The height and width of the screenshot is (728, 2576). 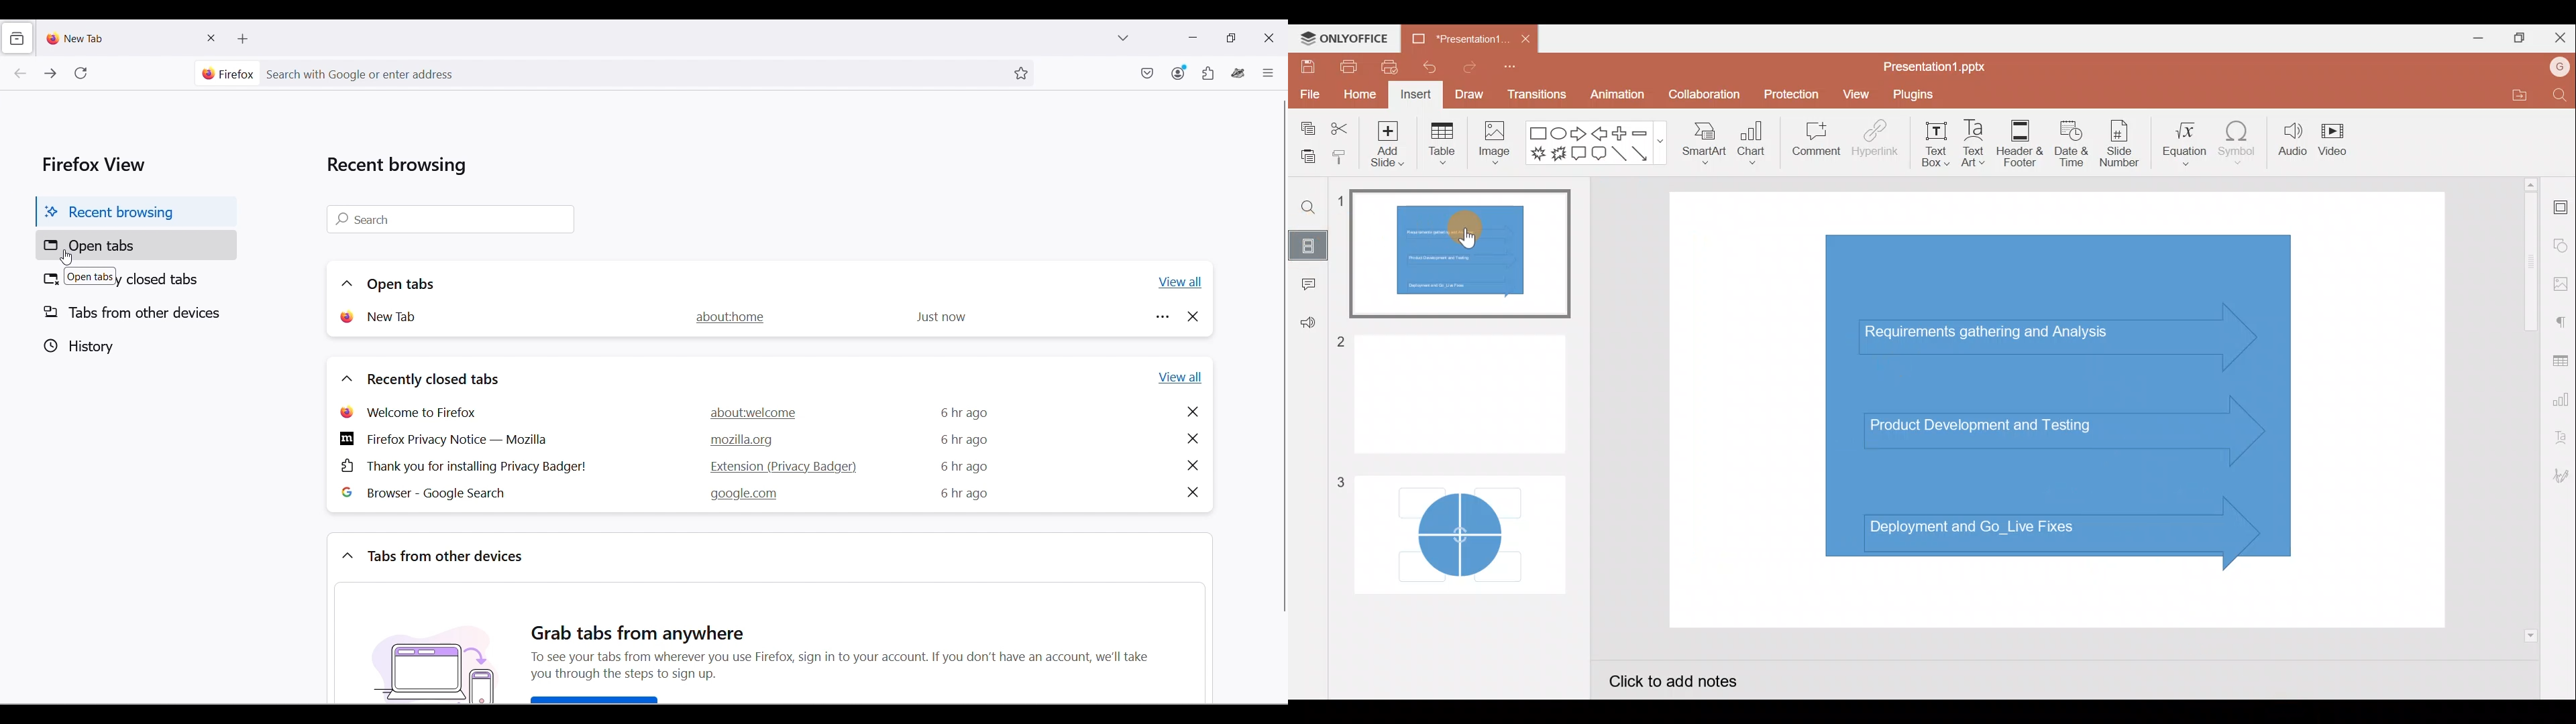 I want to click on Slide 2, so click(x=1458, y=387).